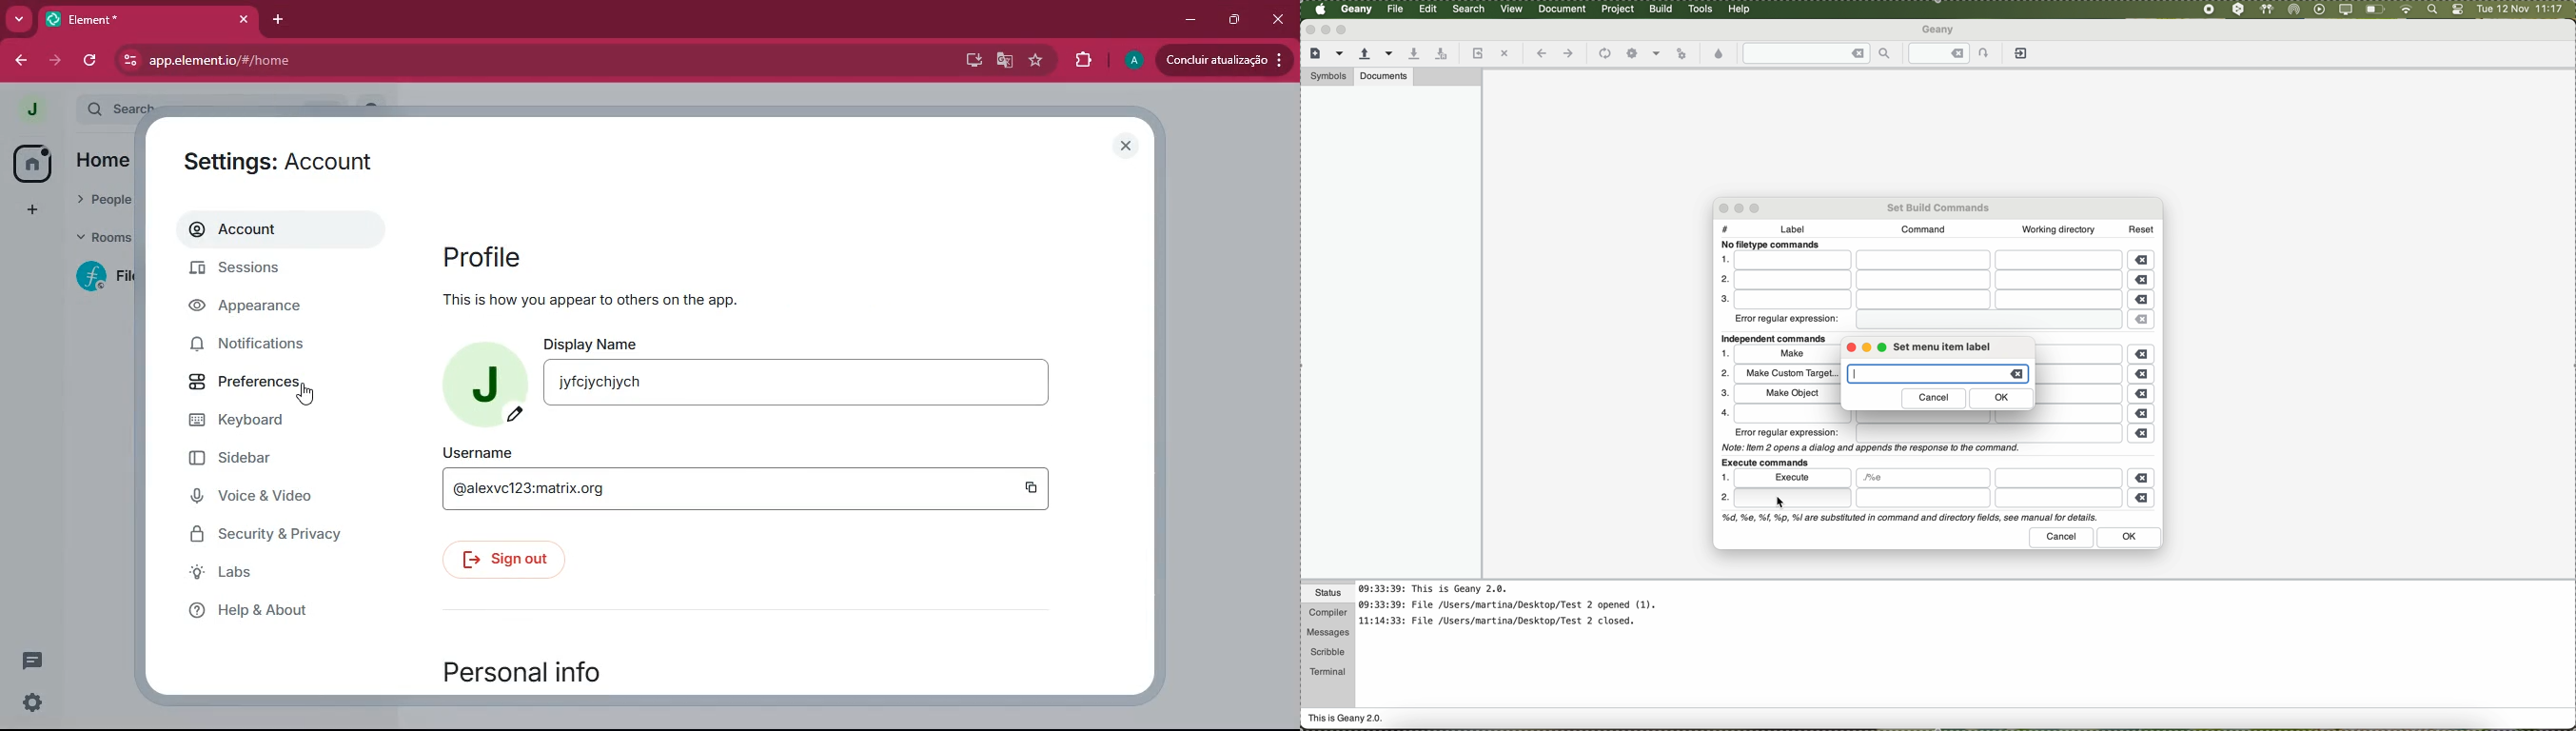  I want to click on profile picture, so click(484, 385).